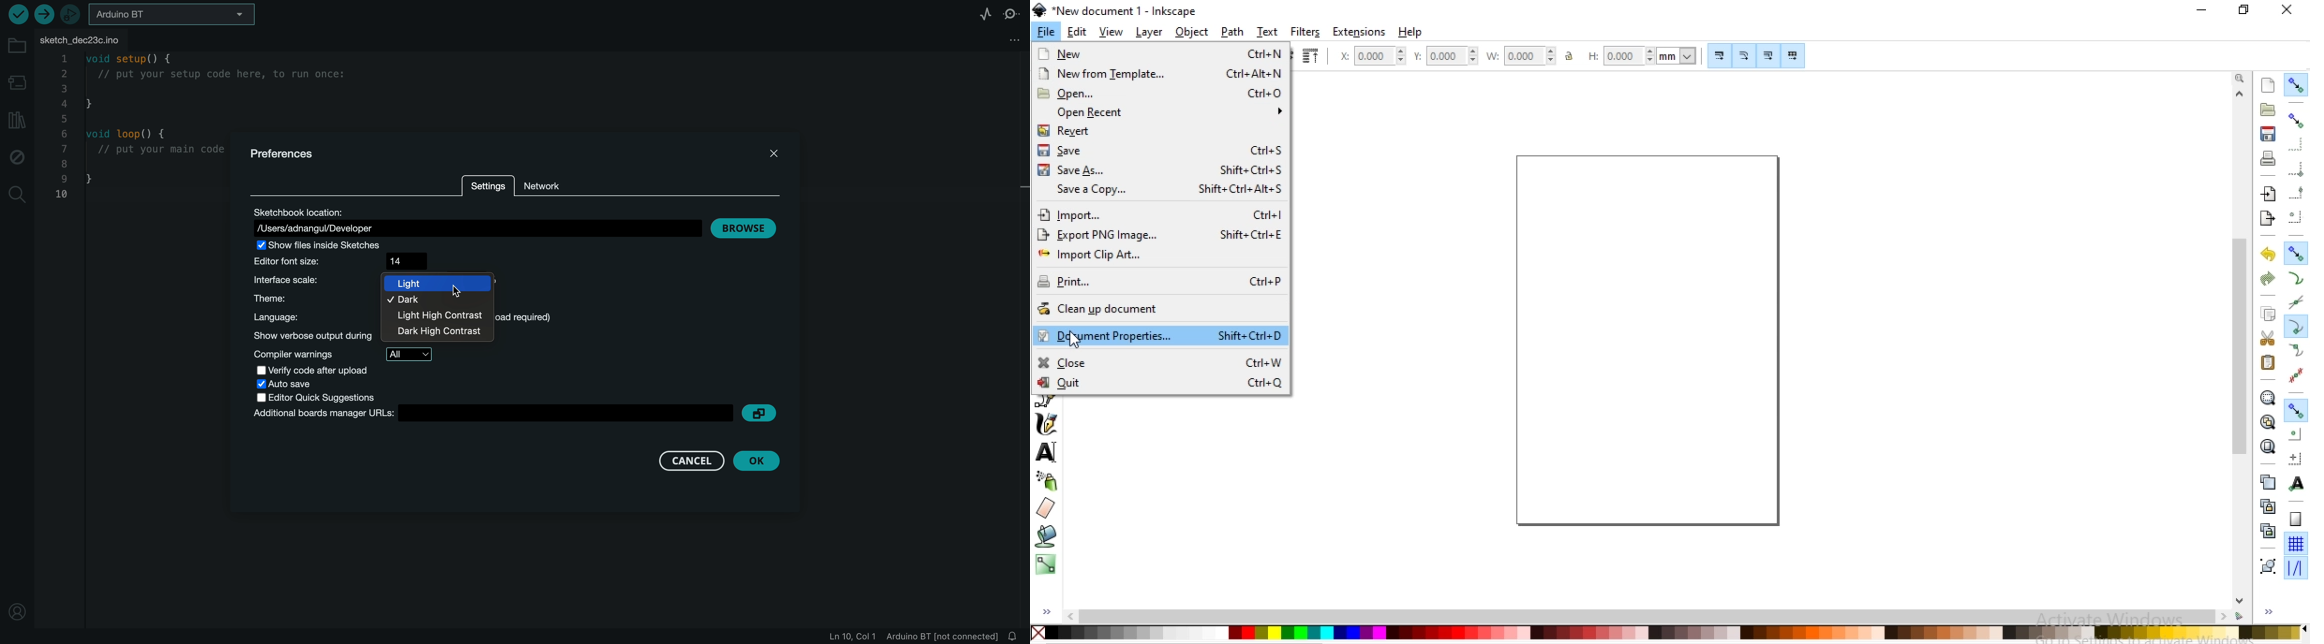 The image size is (2324, 644). I want to click on group objects, so click(2266, 566).